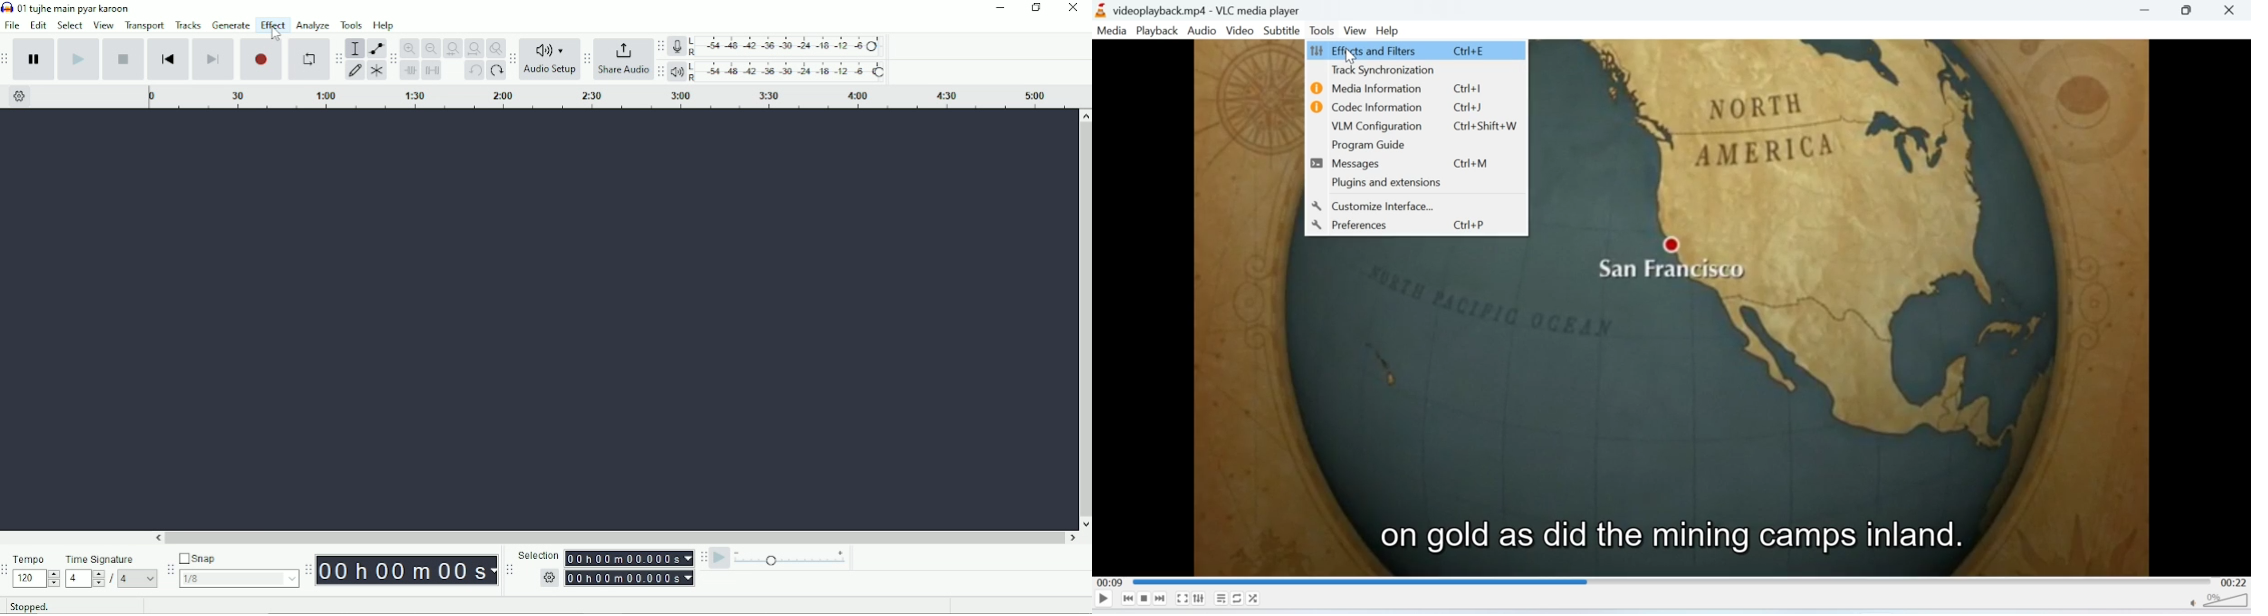  Describe the element at coordinates (1467, 87) in the screenshot. I see `Ctrl+I` at that location.